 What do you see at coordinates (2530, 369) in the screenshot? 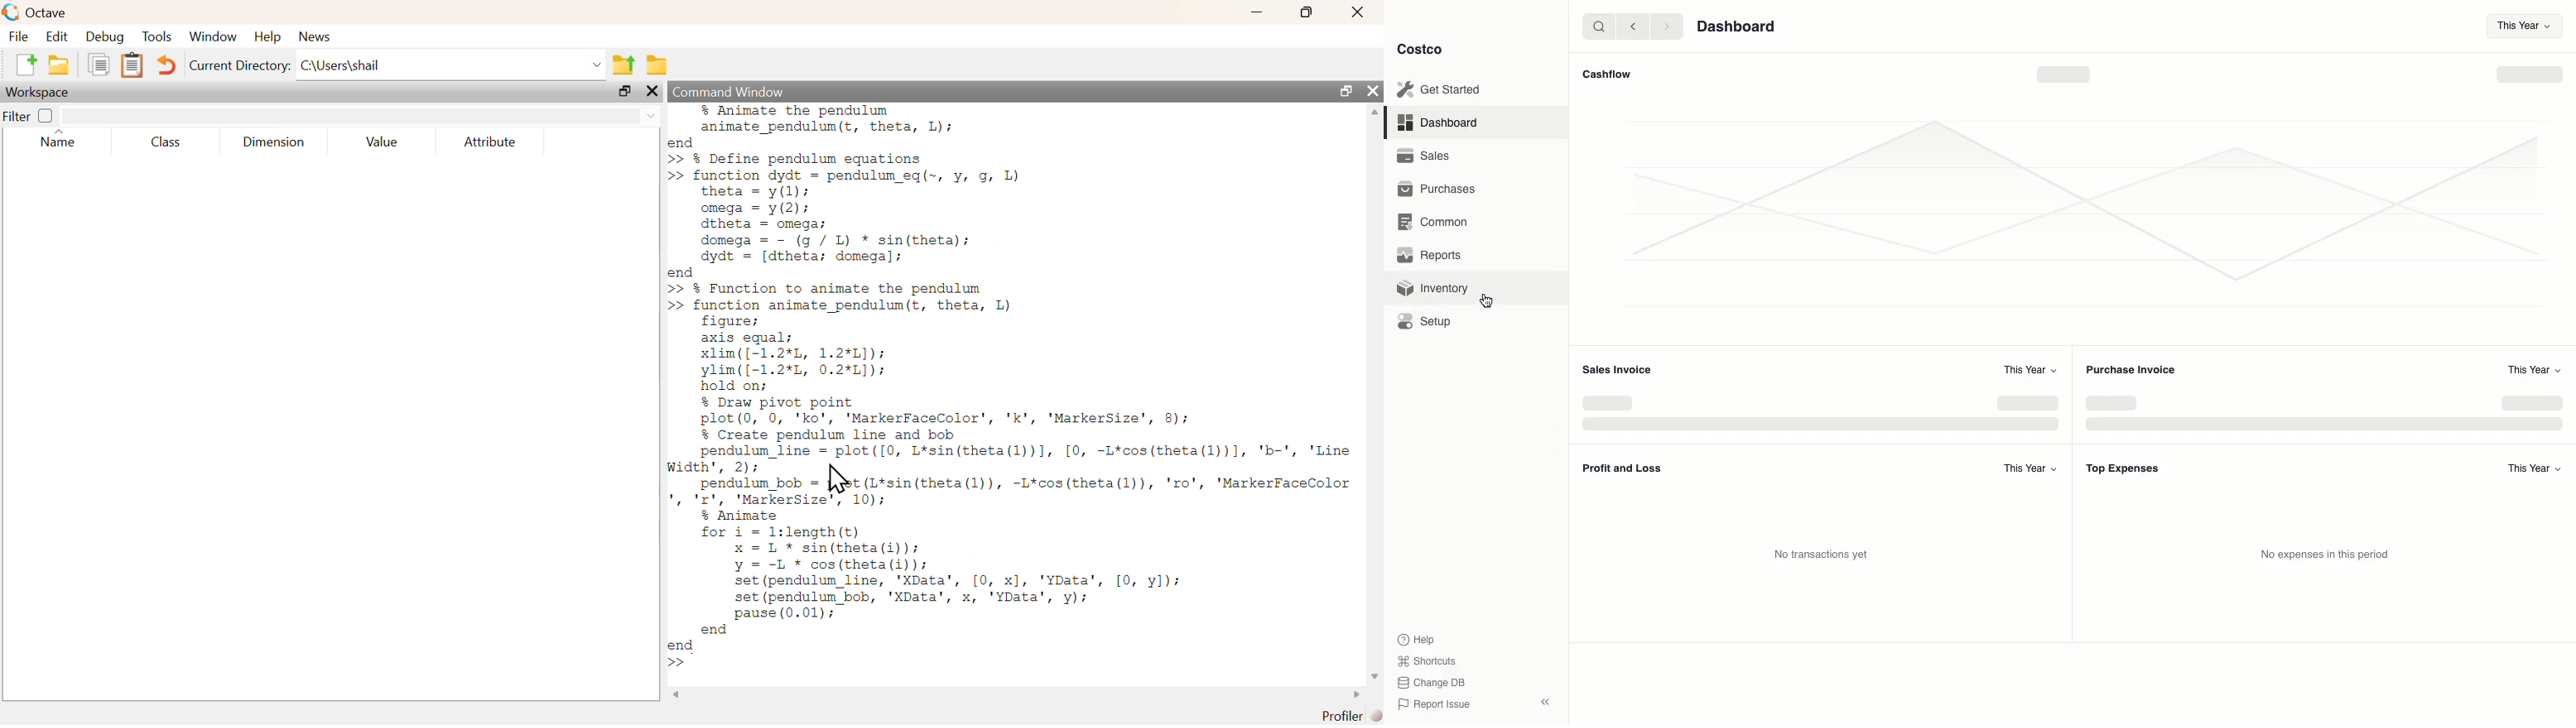
I see `This Year` at bounding box center [2530, 369].